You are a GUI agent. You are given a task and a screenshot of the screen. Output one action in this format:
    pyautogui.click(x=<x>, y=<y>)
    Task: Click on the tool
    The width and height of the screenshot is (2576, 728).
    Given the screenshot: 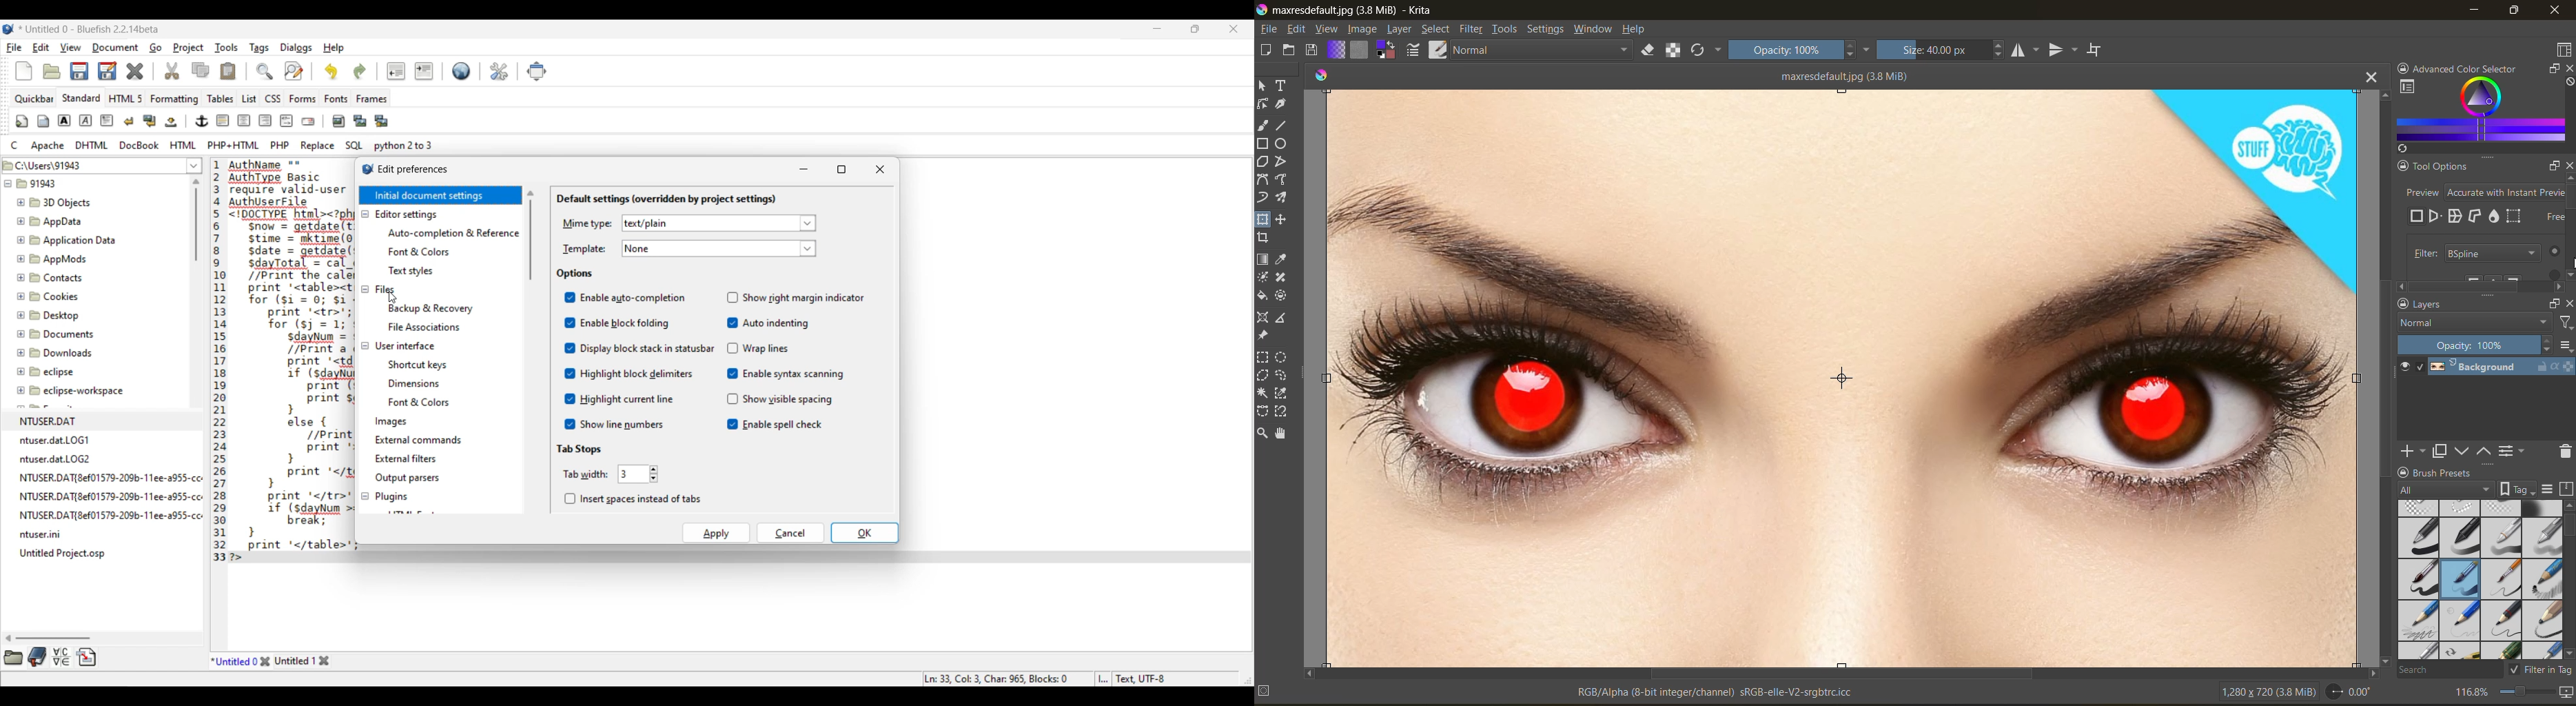 What is the action you would take?
    pyautogui.click(x=1264, y=432)
    